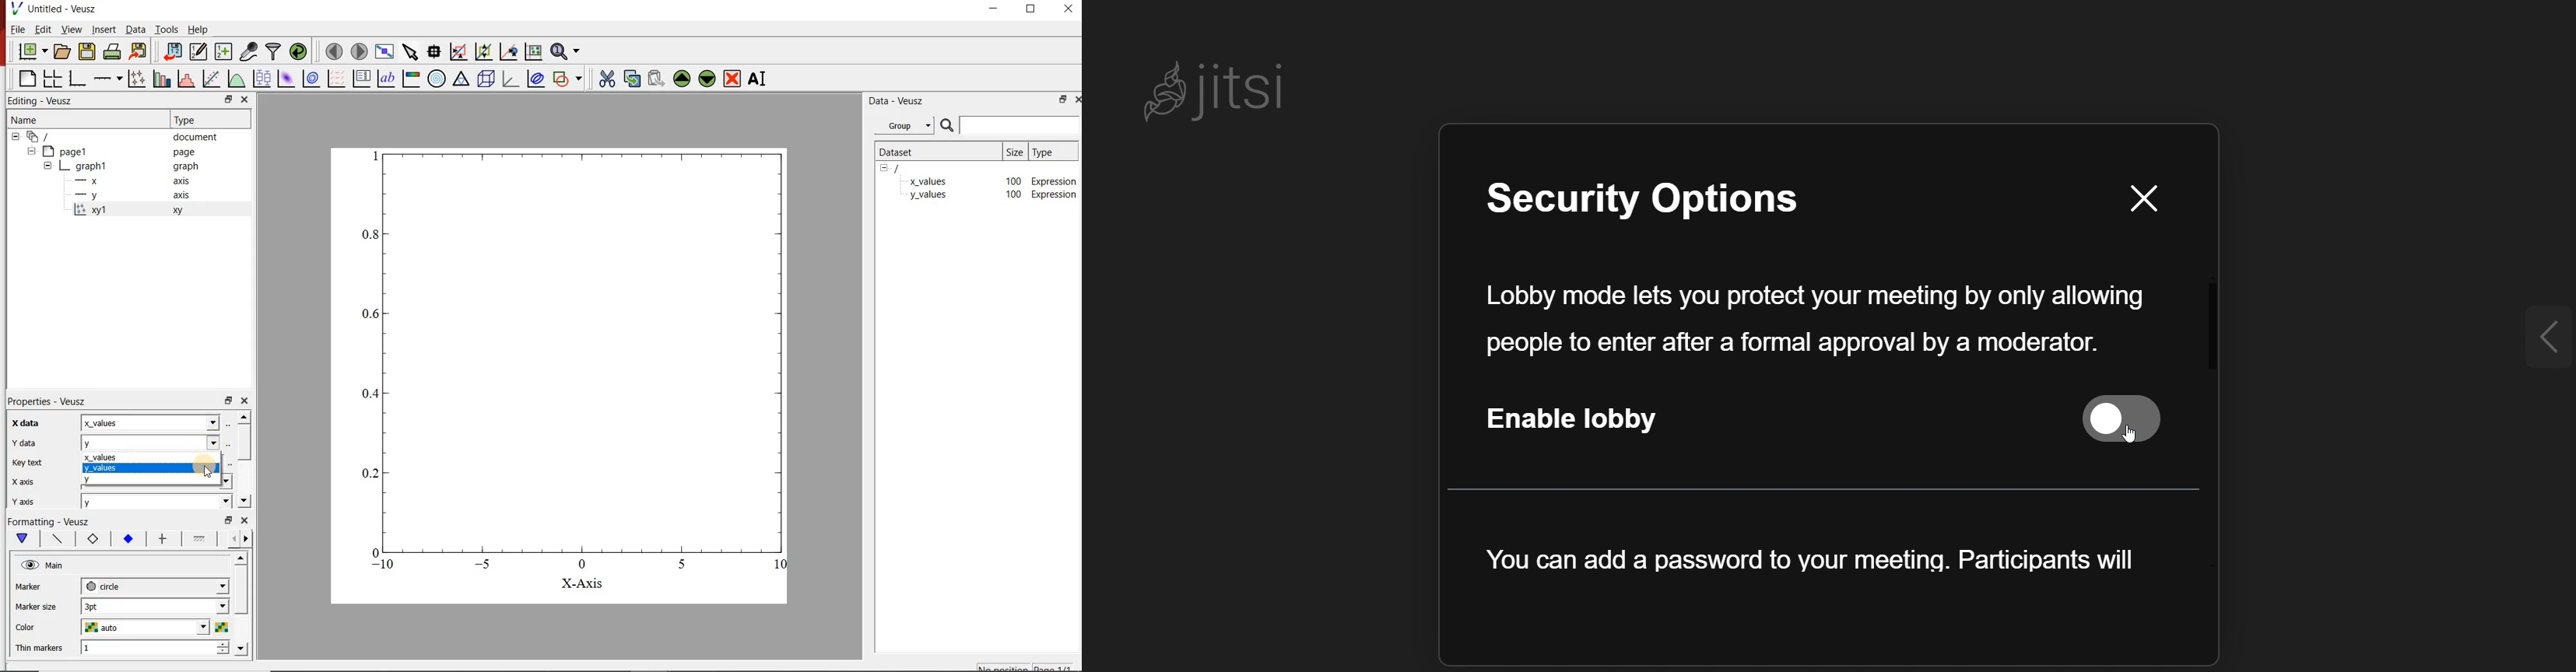 This screenshot has height=672, width=2576. Describe the element at coordinates (194, 137) in the screenshot. I see `document` at that location.